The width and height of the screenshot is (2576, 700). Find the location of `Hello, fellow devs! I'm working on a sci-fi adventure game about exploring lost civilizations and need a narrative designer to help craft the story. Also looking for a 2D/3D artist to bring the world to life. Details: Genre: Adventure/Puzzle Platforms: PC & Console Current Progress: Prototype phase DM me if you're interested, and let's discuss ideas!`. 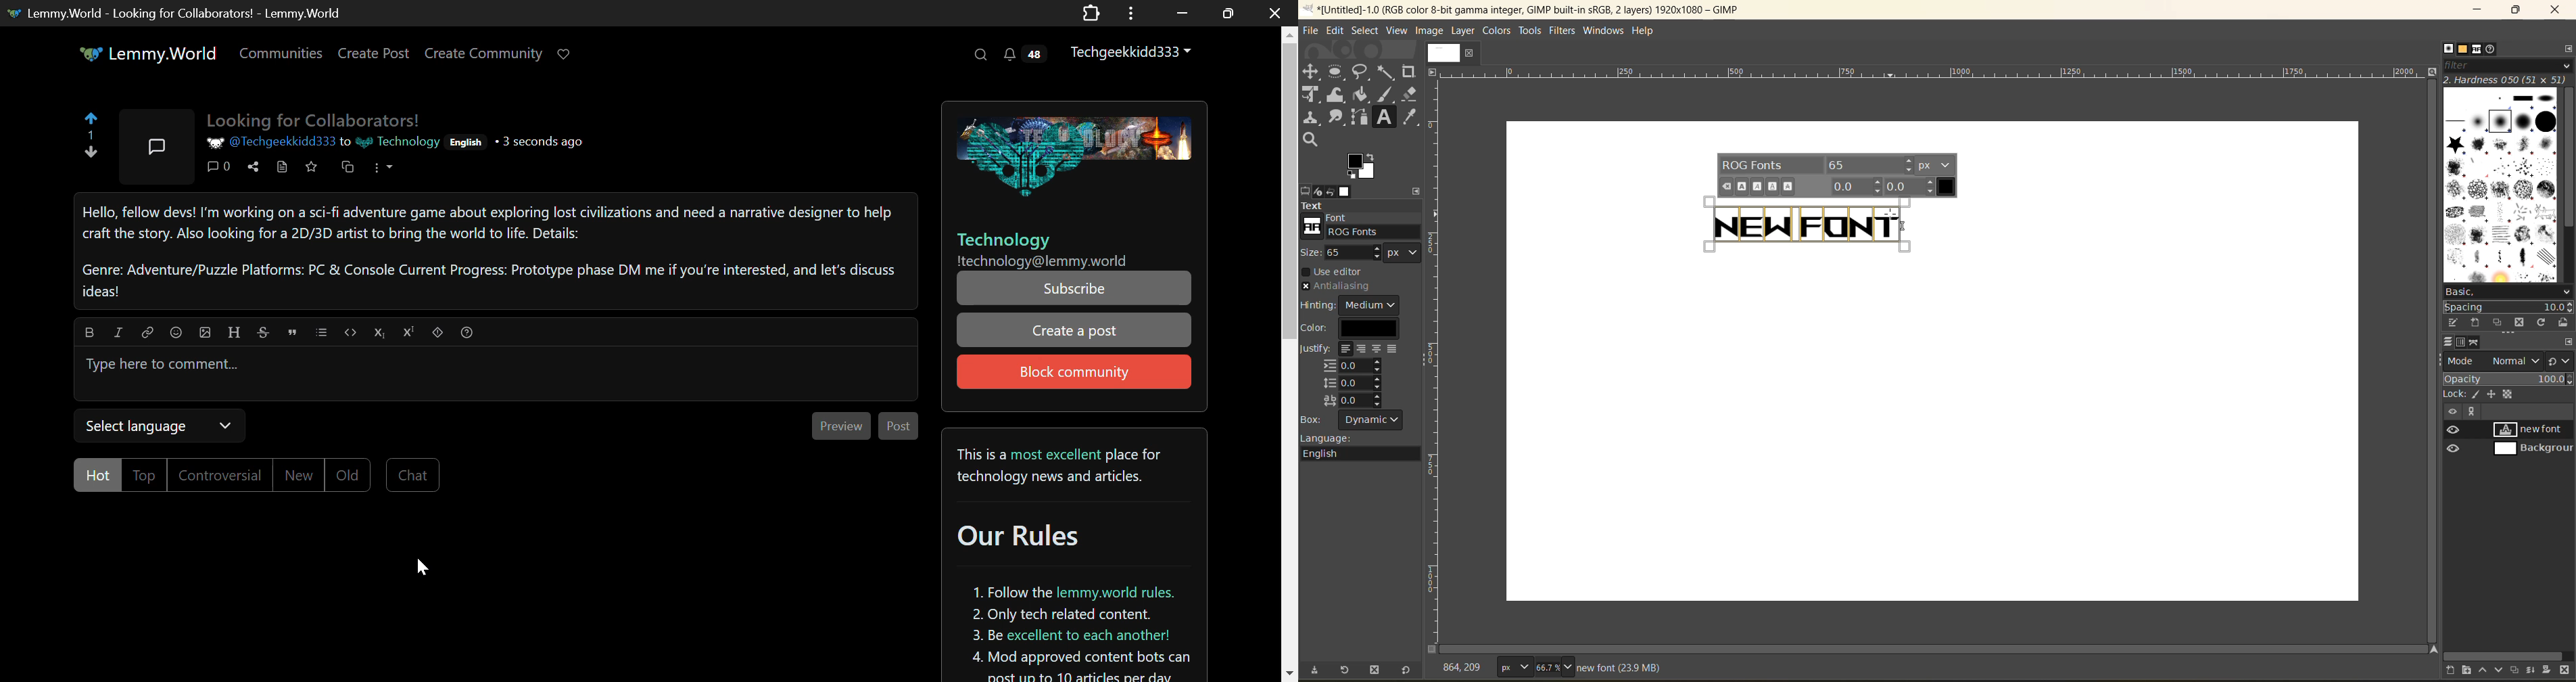

Hello, fellow devs! I'm working on a sci-fi adventure game about exploring lost civilizations and need a narrative designer to help craft the story. Also looking for a 2D/3D artist to bring the world to life. Details: Genre: Adventure/Puzzle Platforms: PC & Console Current Progress: Prototype phase DM me if you're interested, and let's discuss ideas! is located at coordinates (494, 252).